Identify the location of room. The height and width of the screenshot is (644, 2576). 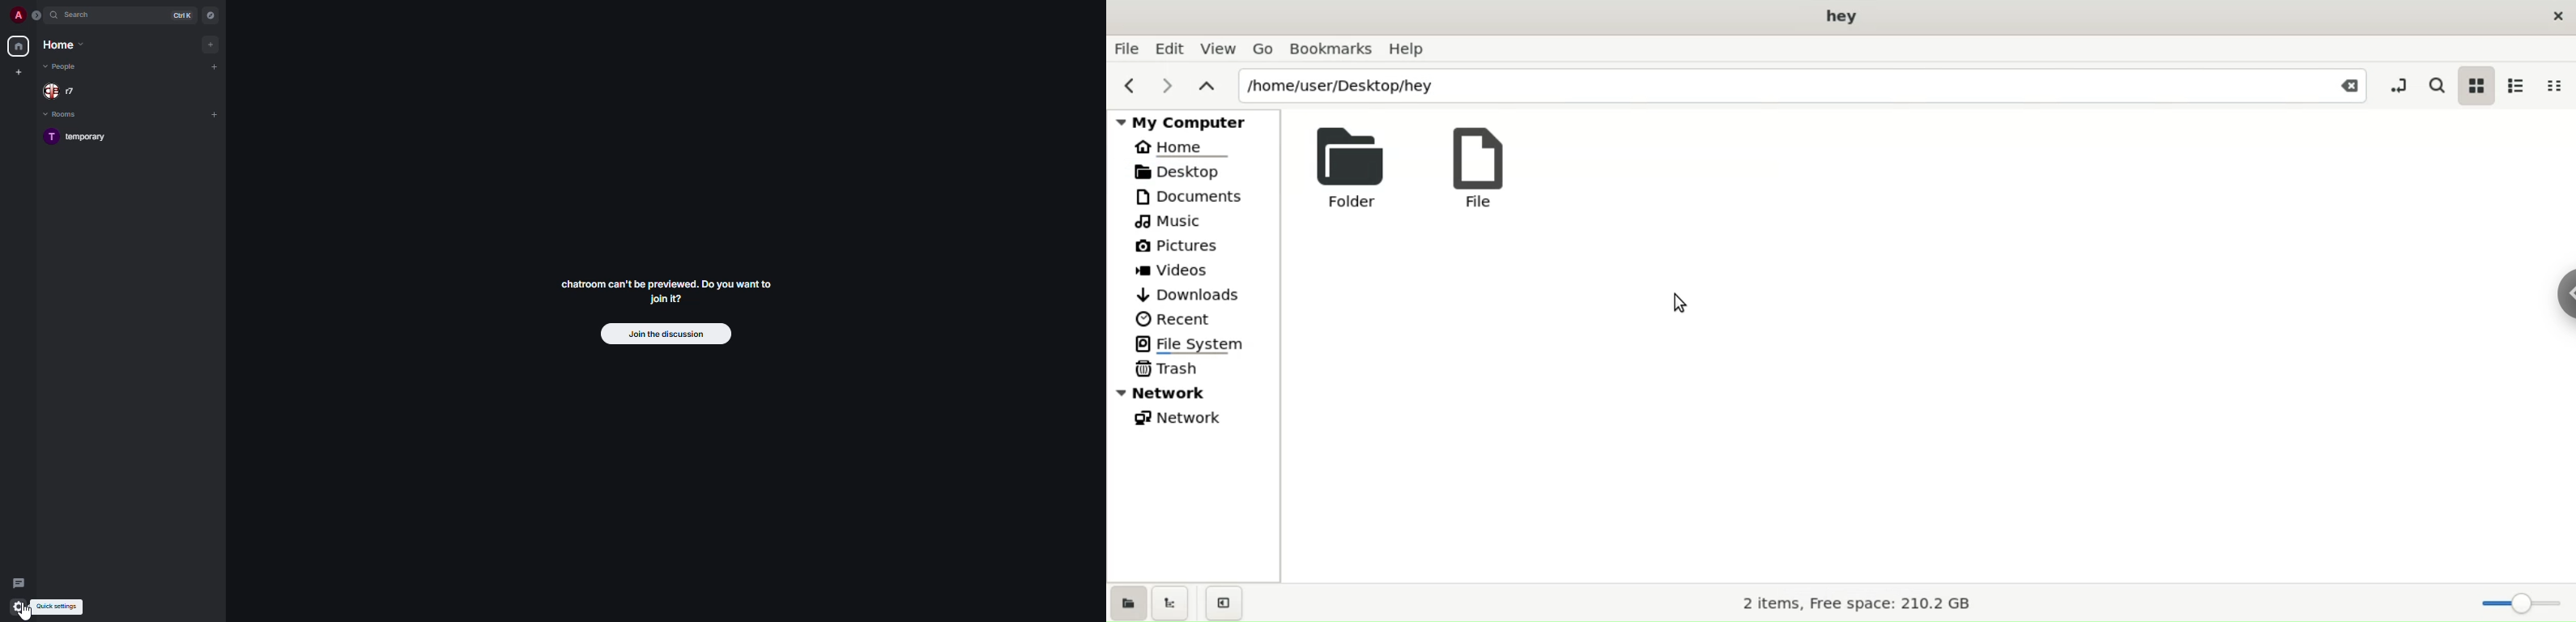
(80, 136).